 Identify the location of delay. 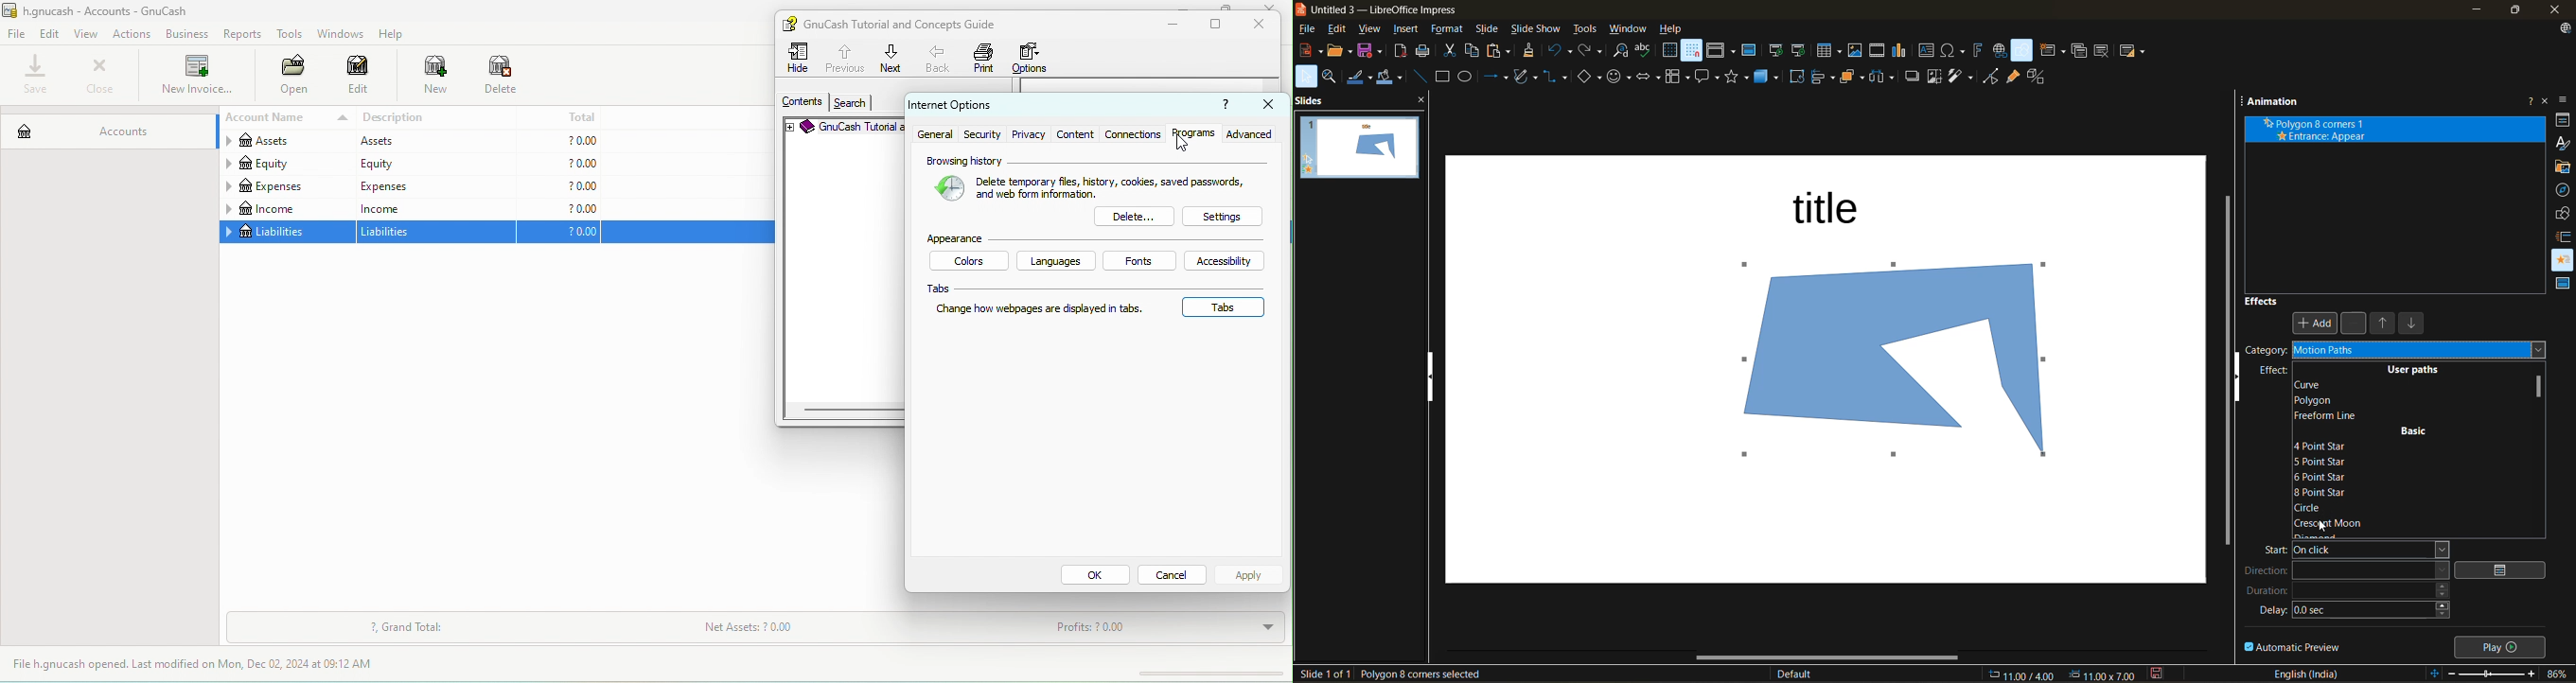
(2350, 611).